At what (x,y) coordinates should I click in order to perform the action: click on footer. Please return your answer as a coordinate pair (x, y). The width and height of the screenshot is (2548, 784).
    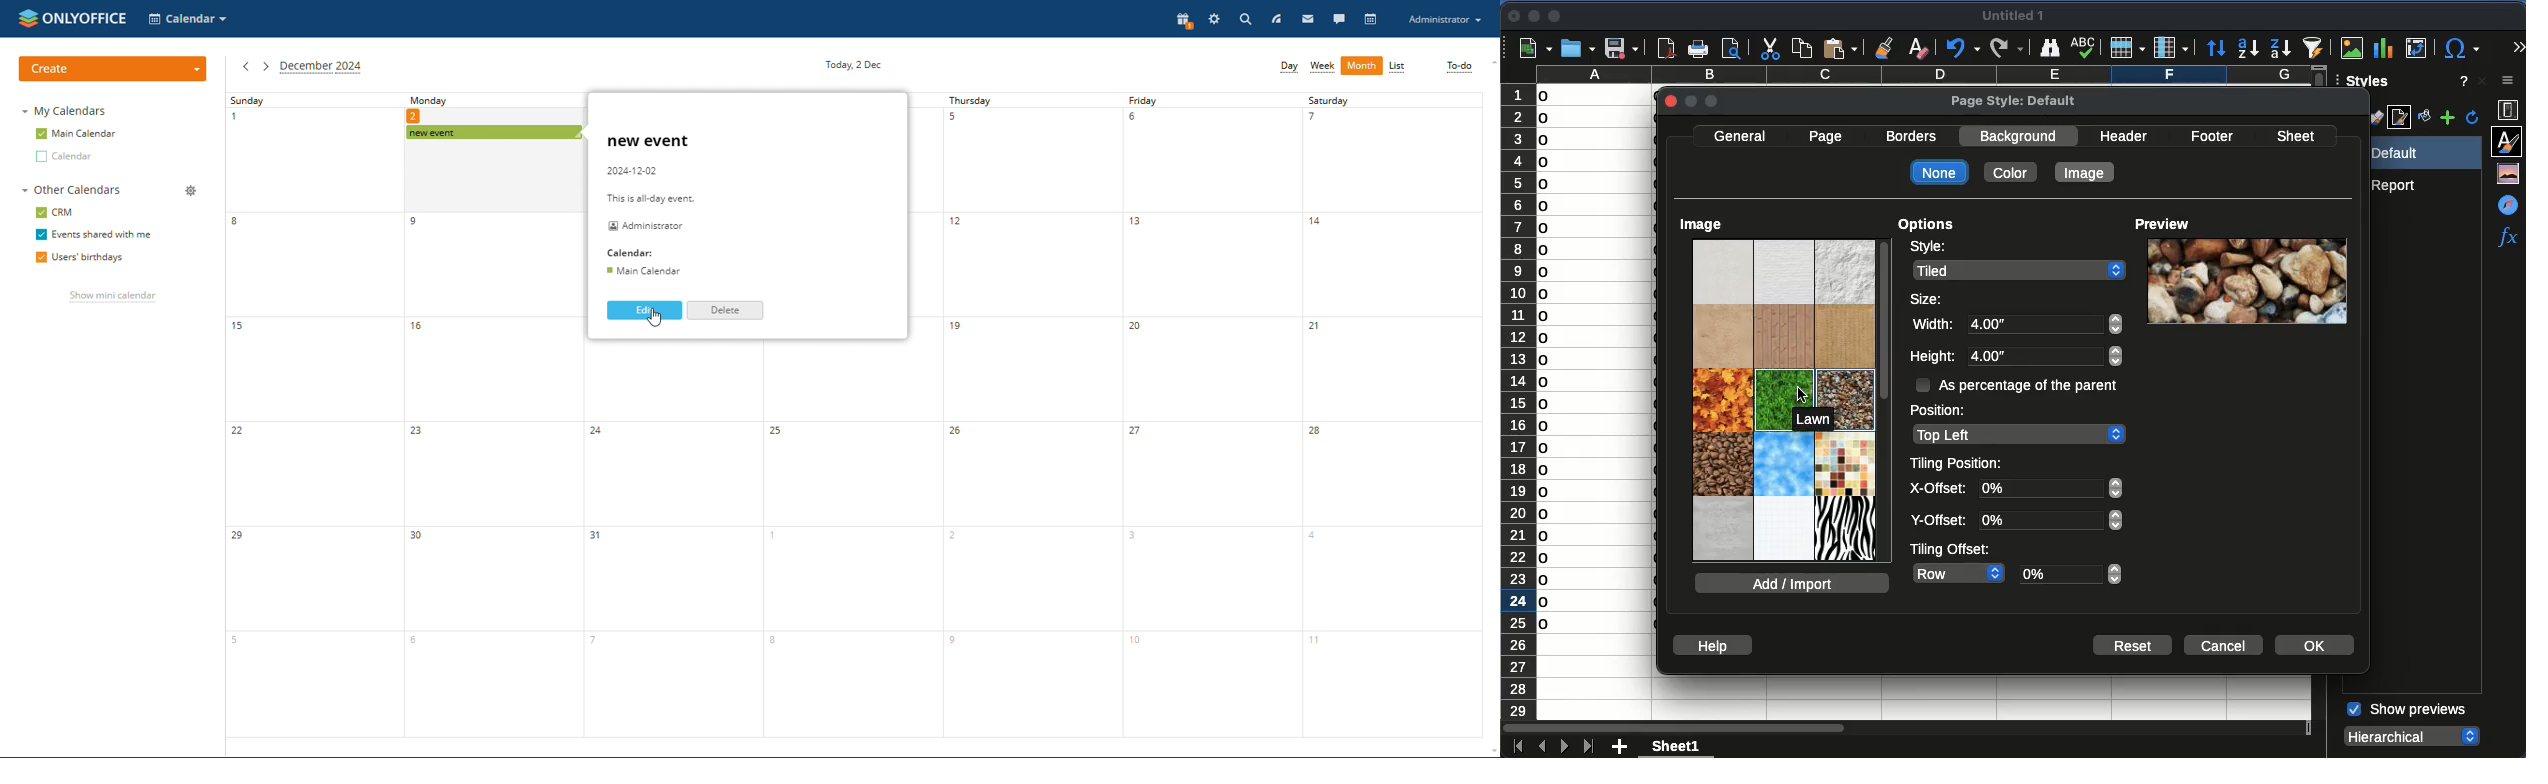
    Looking at the image, I should click on (2211, 137).